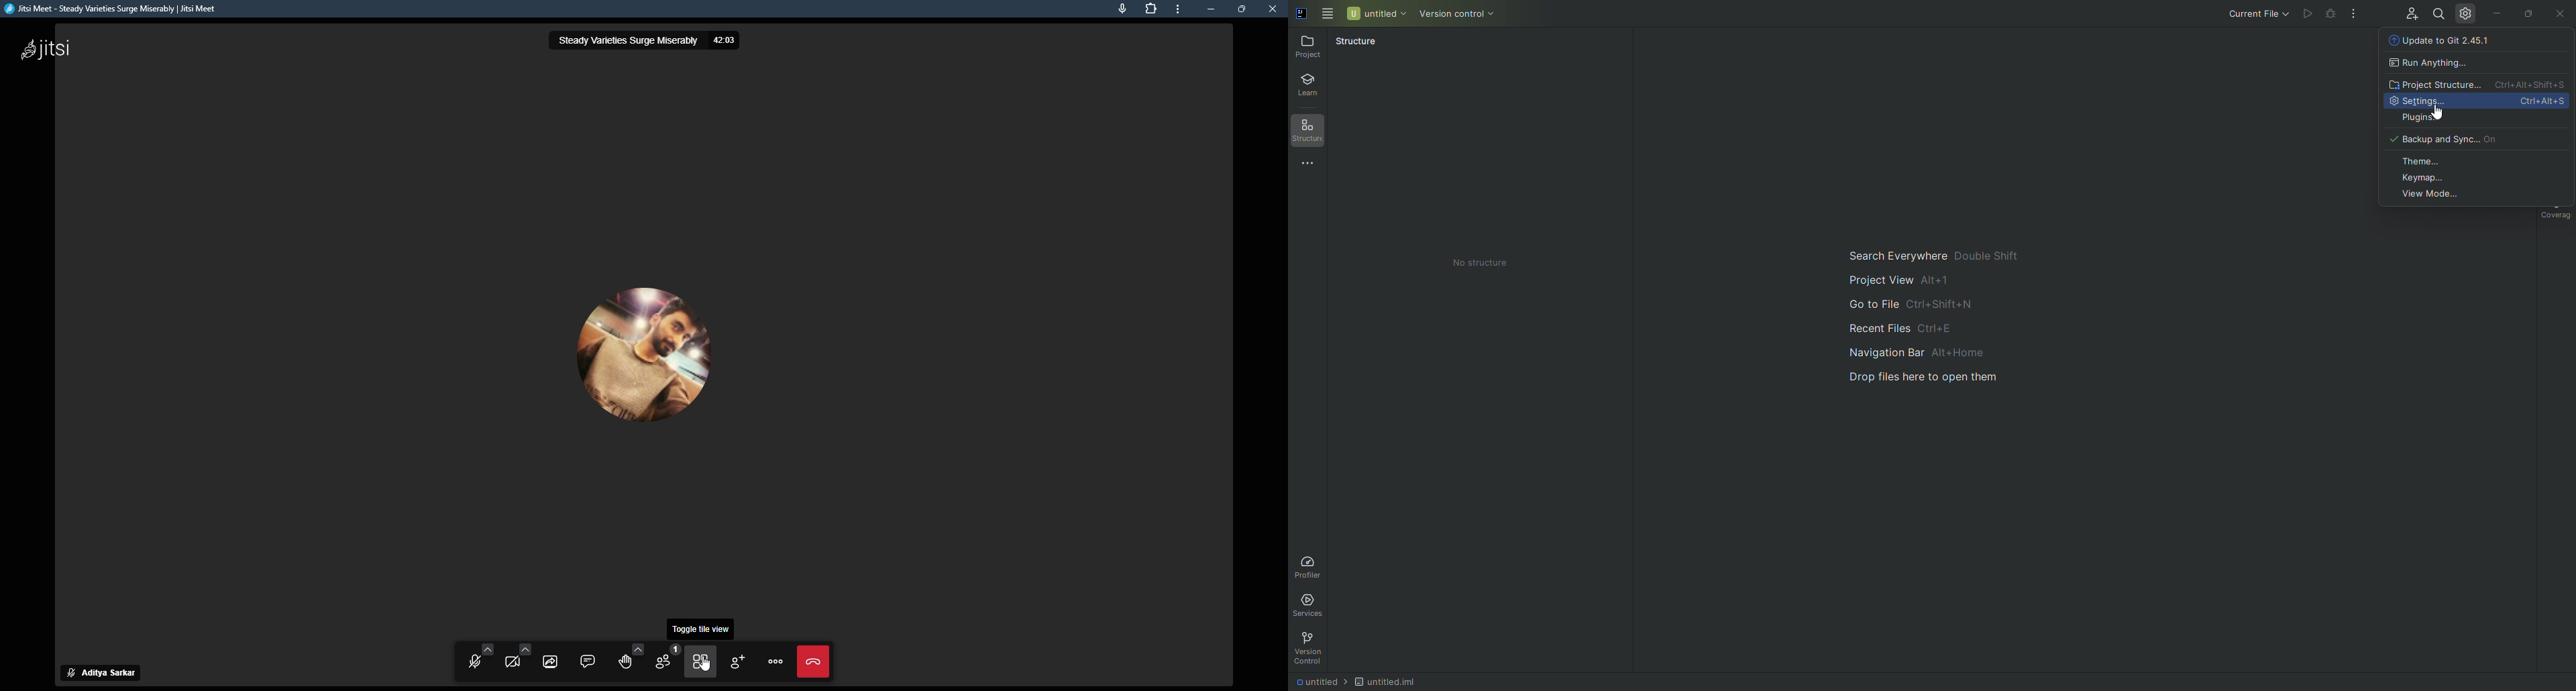 Image resolution: width=2576 pixels, height=700 pixels. Describe the element at coordinates (666, 660) in the screenshot. I see `participants` at that location.